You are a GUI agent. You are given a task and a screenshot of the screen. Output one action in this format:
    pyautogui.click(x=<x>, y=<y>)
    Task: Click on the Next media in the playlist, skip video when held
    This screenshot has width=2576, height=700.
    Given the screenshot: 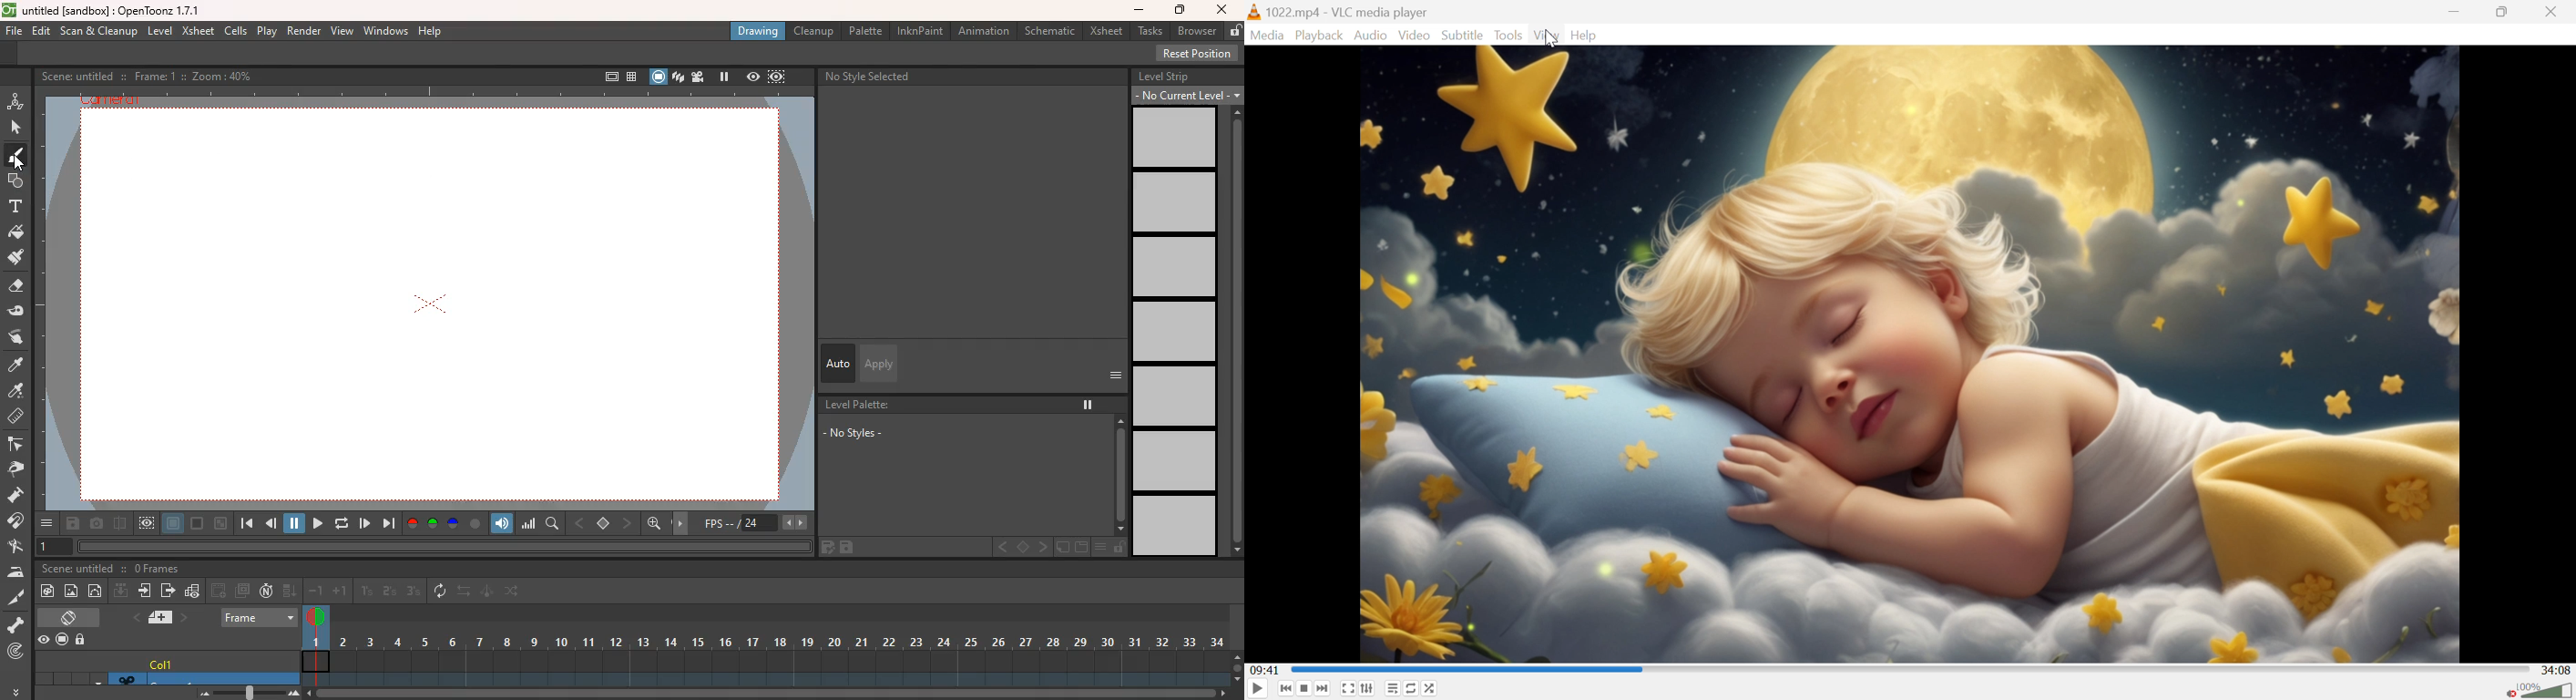 What is the action you would take?
    pyautogui.click(x=1323, y=688)
    